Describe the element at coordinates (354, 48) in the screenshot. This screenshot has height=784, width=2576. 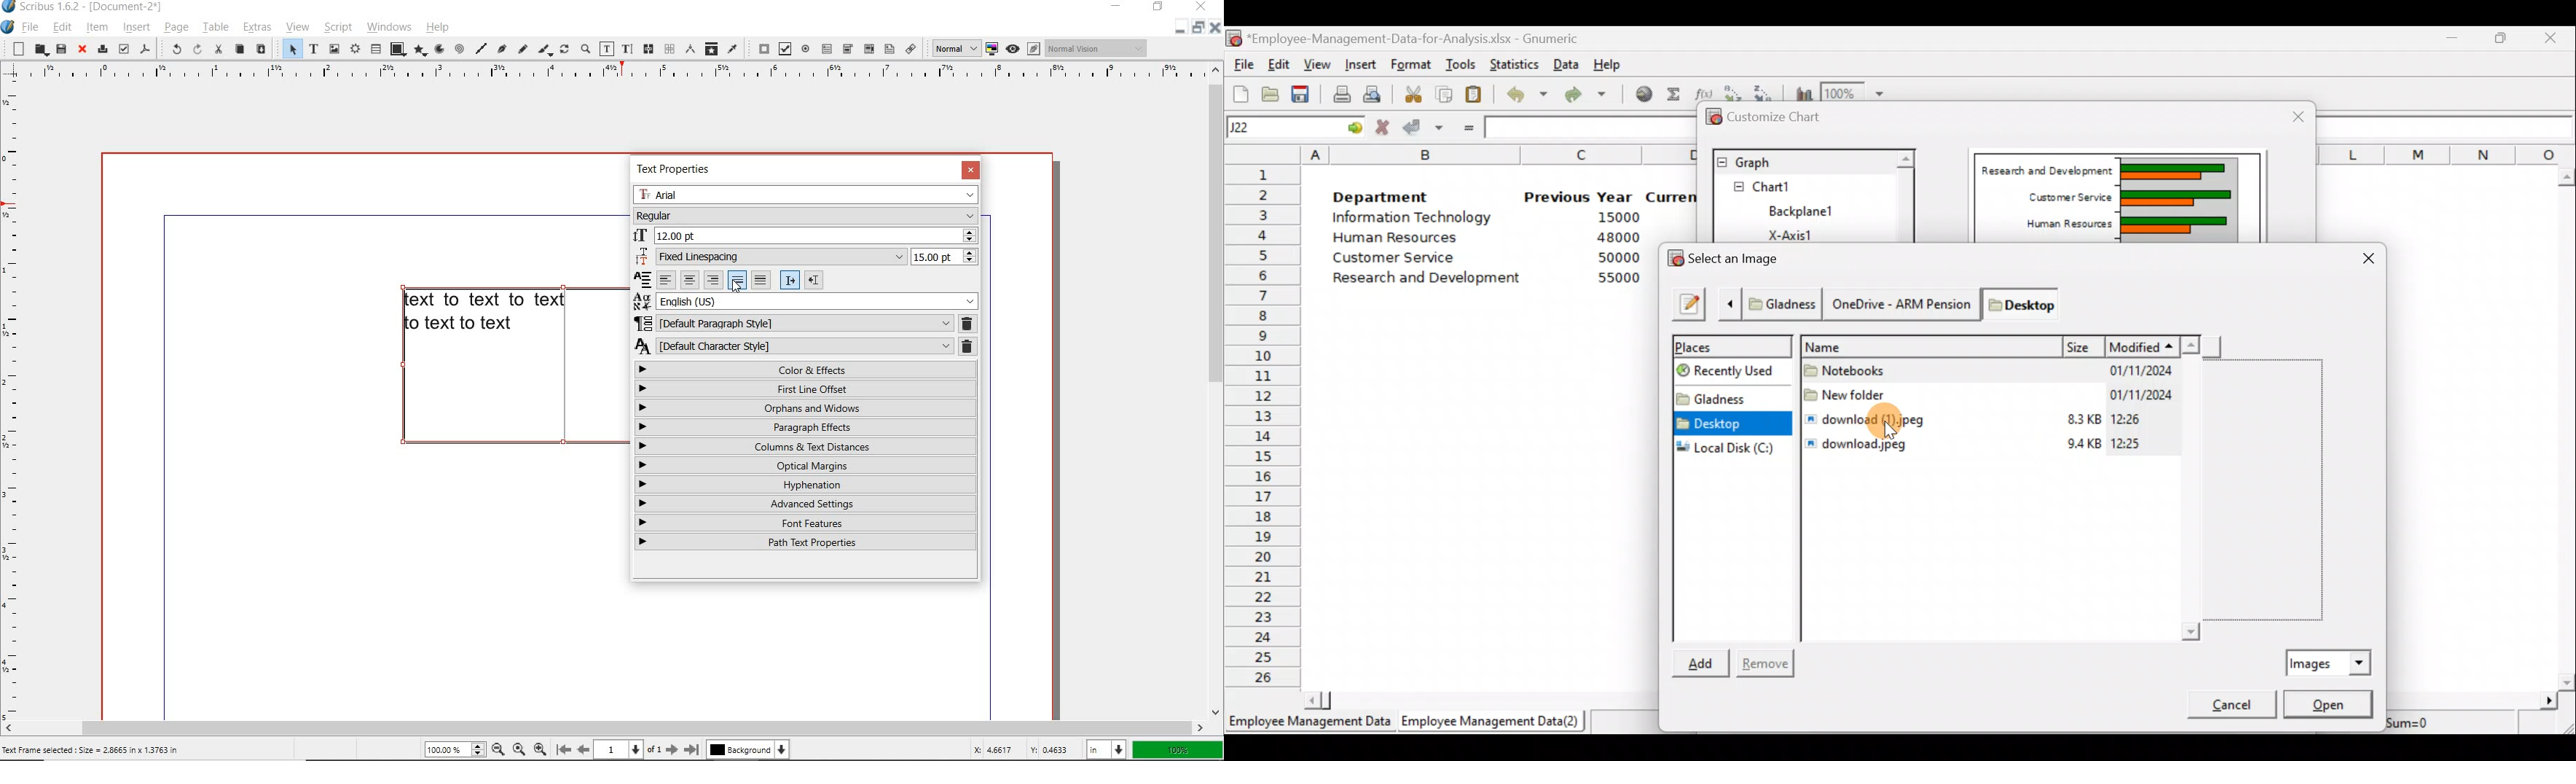
I see `render frame` at that location.